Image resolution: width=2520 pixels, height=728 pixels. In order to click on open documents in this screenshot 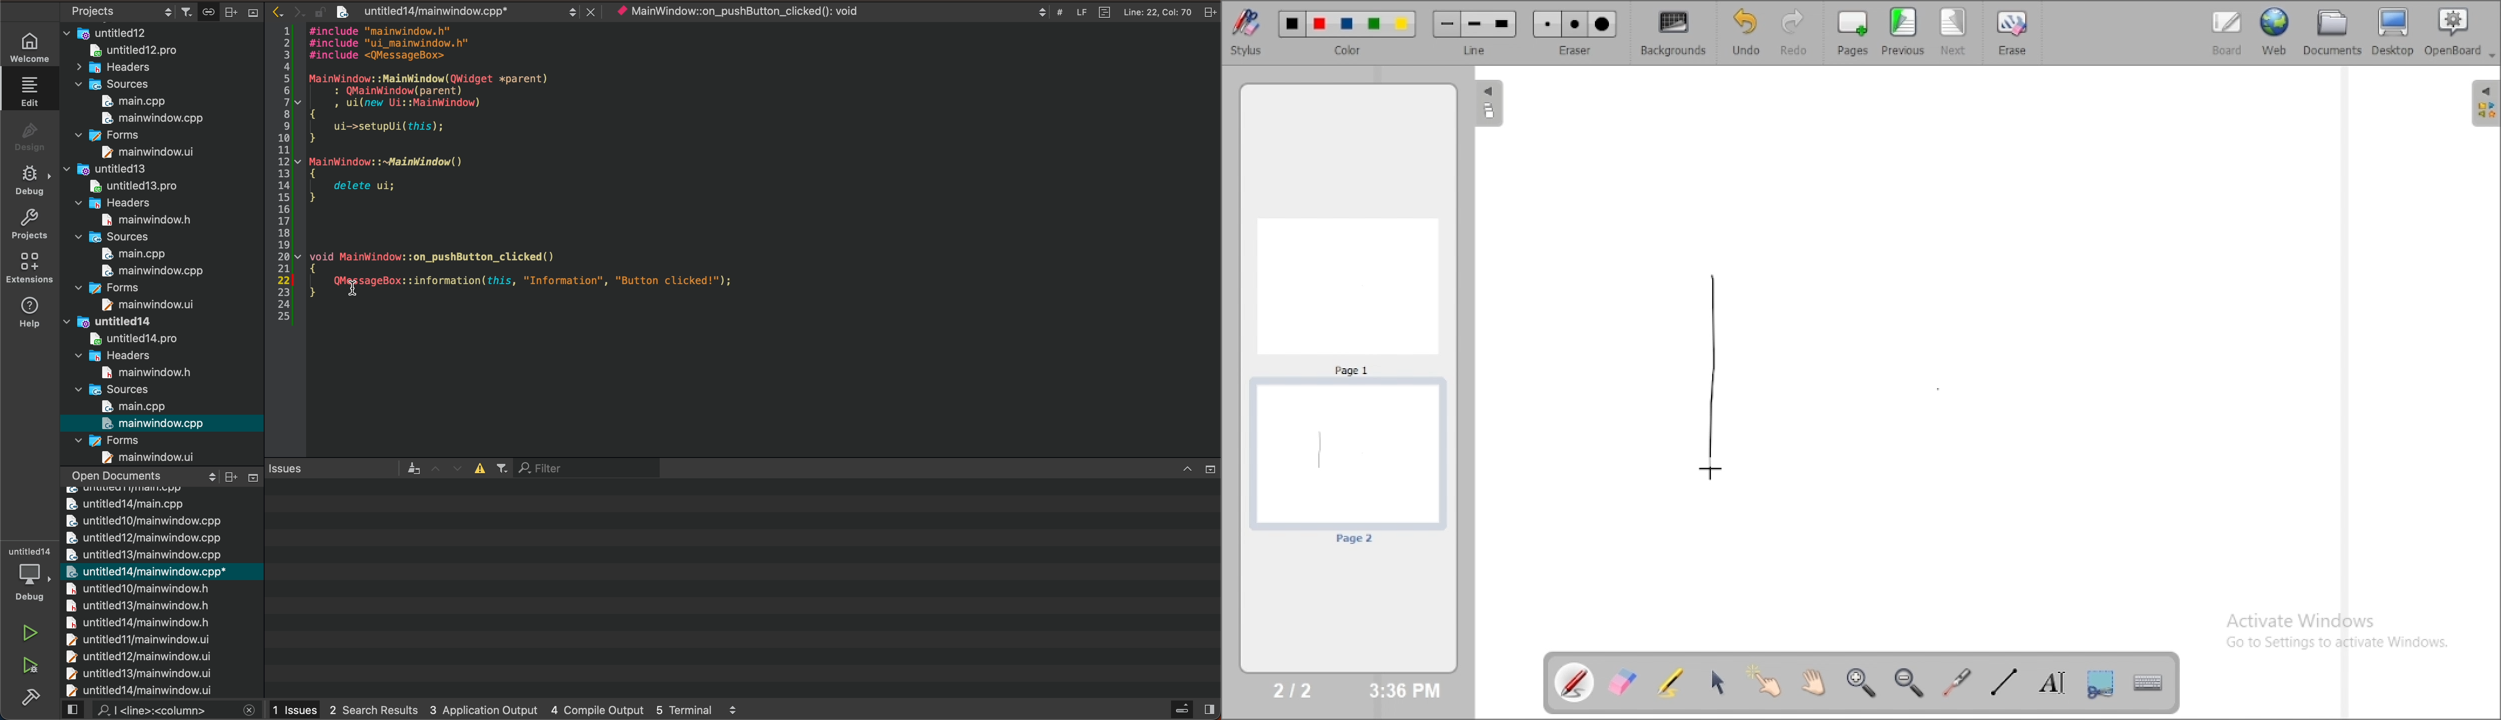, I will do `click(142, 475)`.